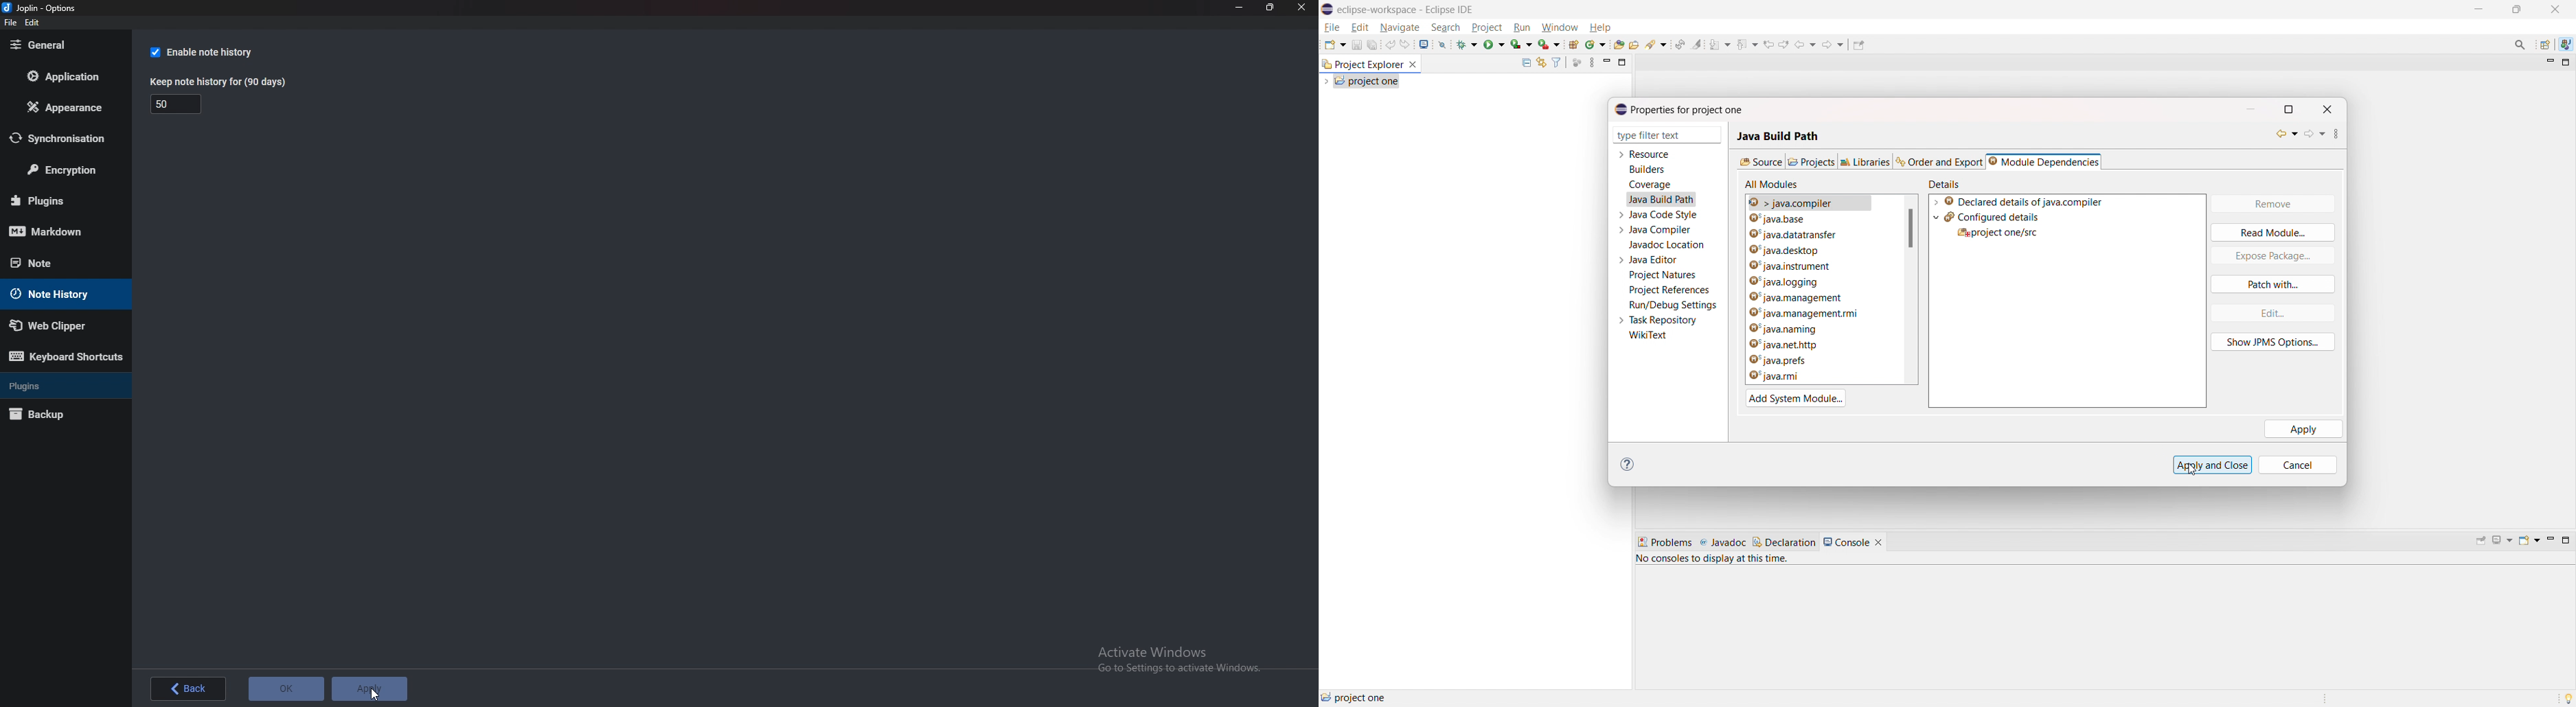 This screenshot has width=2576, height=728. Describe the element at coordinates (1650, 185) in the screenshot. I see `coverage` at that location.